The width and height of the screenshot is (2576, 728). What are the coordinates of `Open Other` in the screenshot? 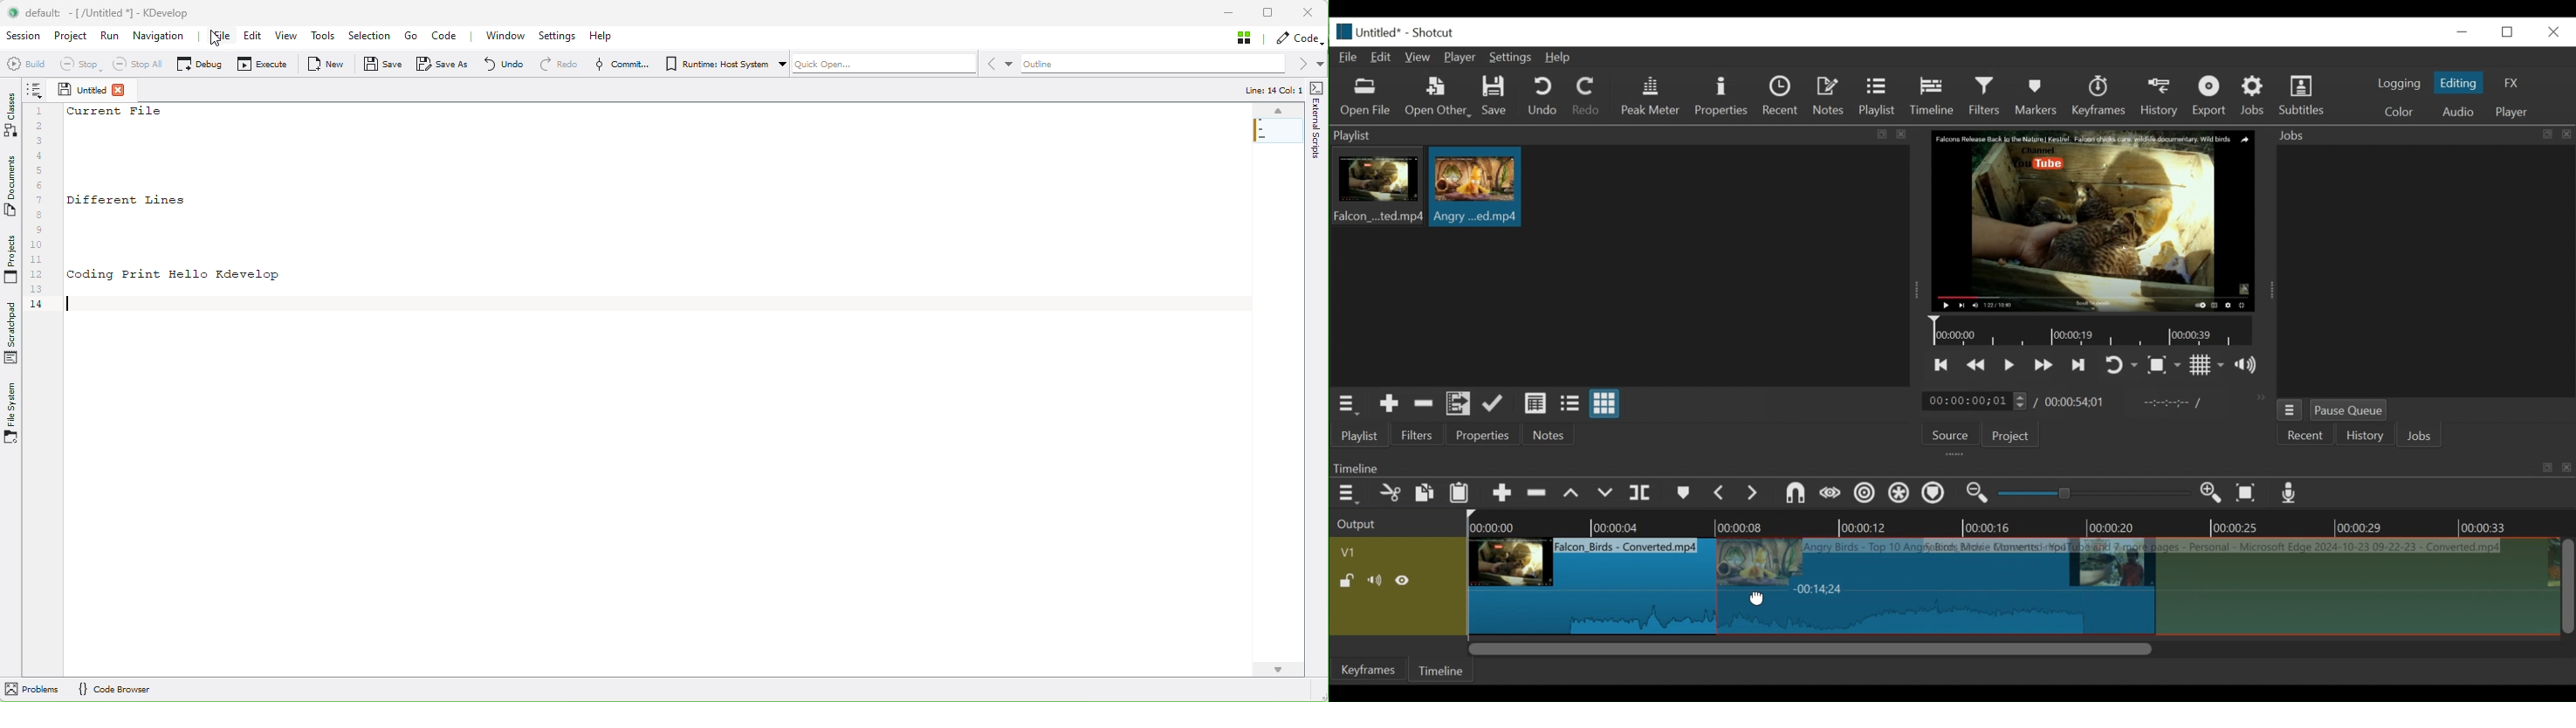 It's located at (1439, 98).